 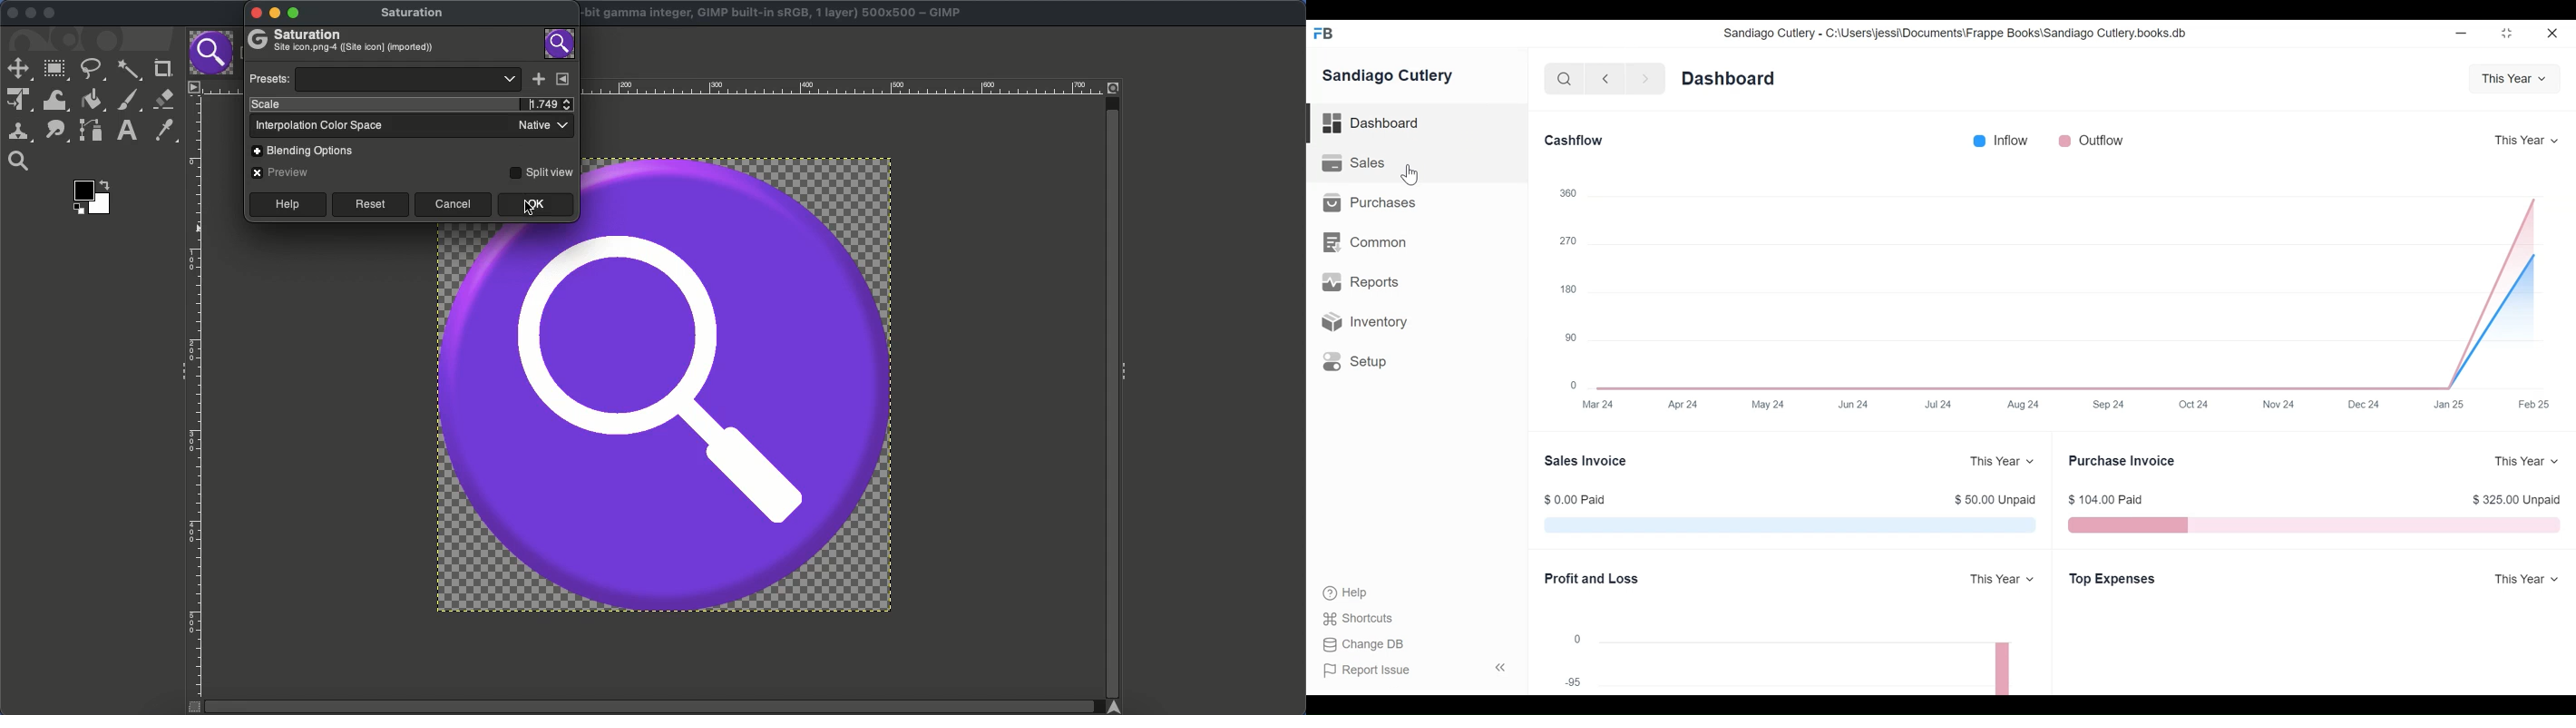 What do you see at coordinates (1366, 241) in the screenshot?
I see `Common` at bounding box center [1366, 241].